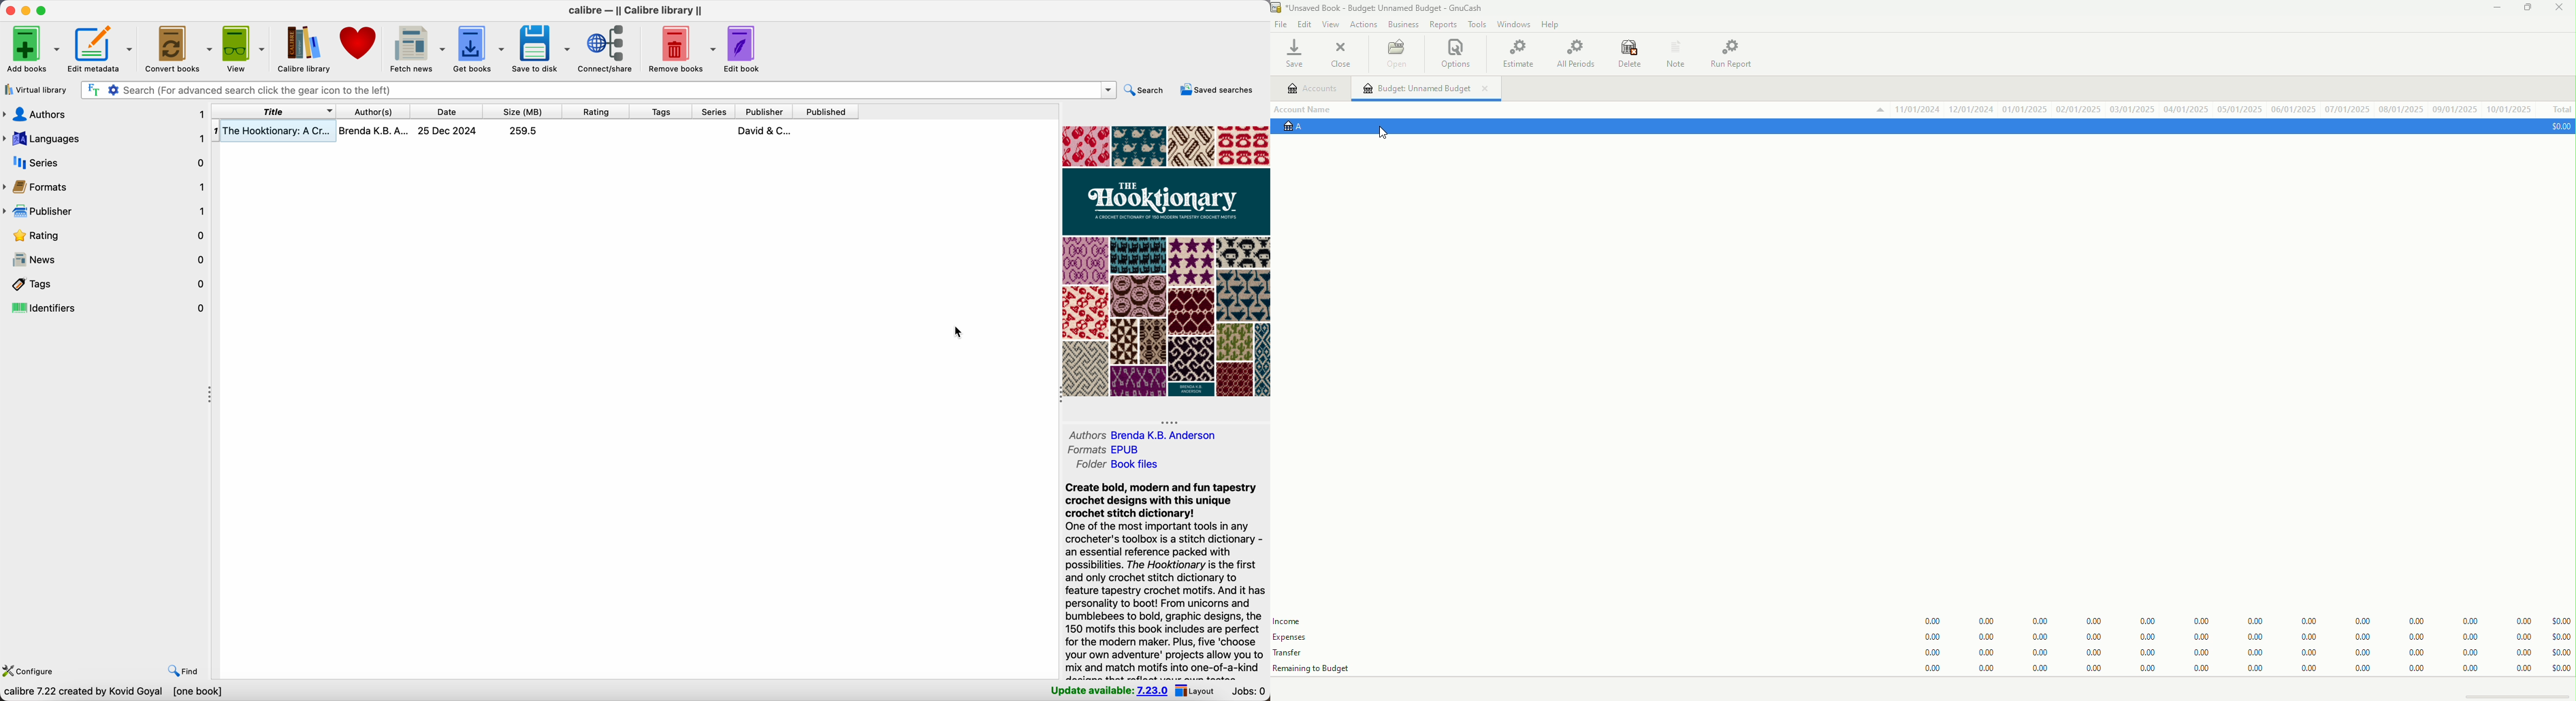 The width and height of the screenshot is (2576, 728). Describe the element at coordinates (416, 48) in the screenshot. I see `fetch news` at that location.